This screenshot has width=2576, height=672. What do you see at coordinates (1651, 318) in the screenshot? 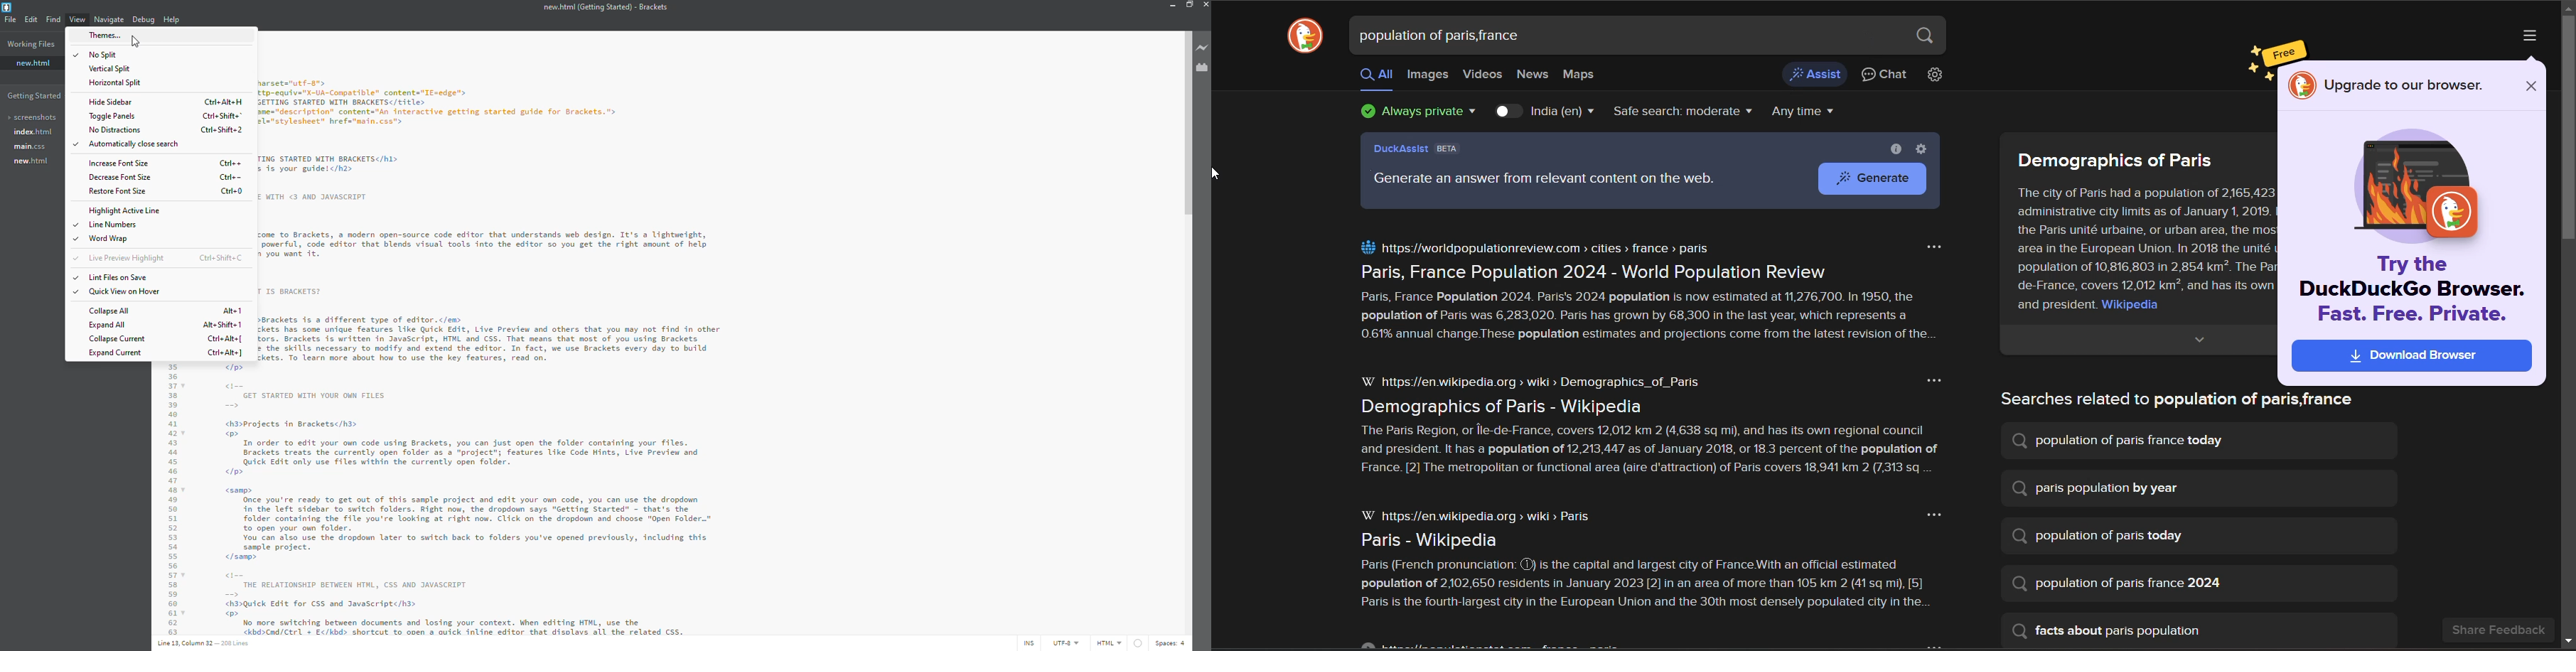
I see `Paris, France Population 2024. Paris's 2024 population is now estimated at 11,276,700. In 1950, the
population of Paris was 6,283,020. Paris has grown by 68,300 in the last year, which represents a
0.61% annual change These population estimates and projections come from the latest revision of the...` at bounding box center [1651, 318].